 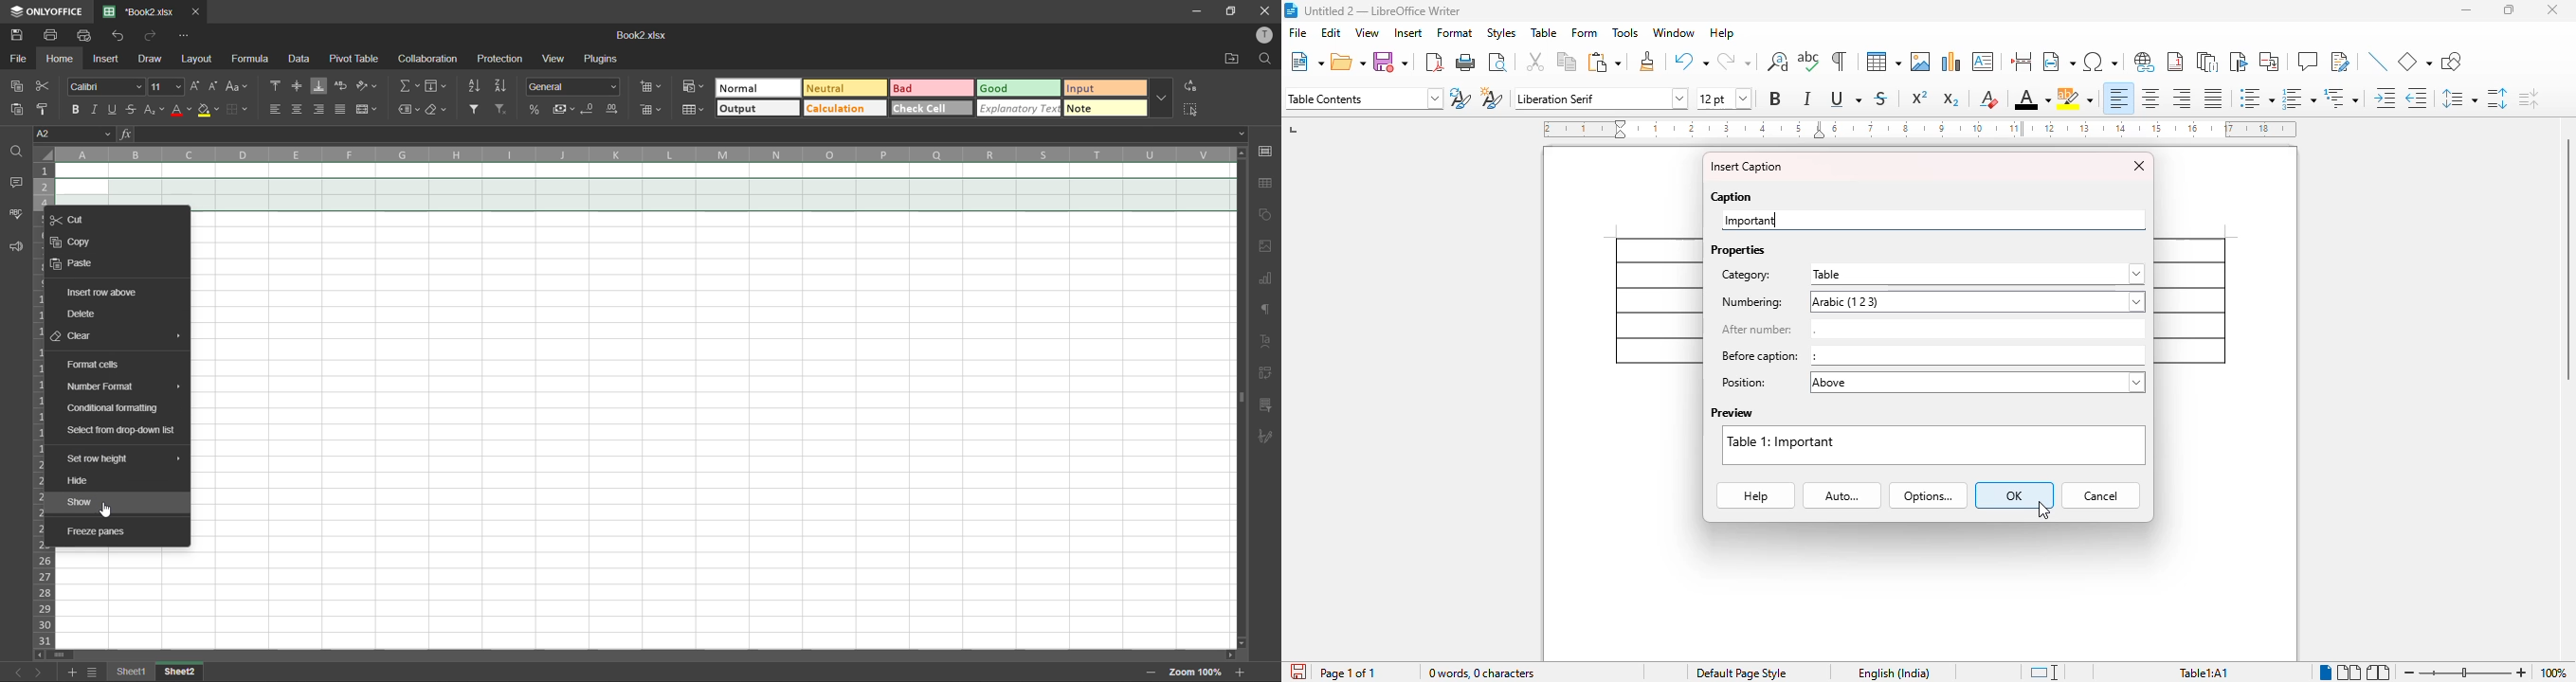 What do you see at coordinates (150, 35) in the screenshot?
I see `redo` at bounding box center [150, 35].